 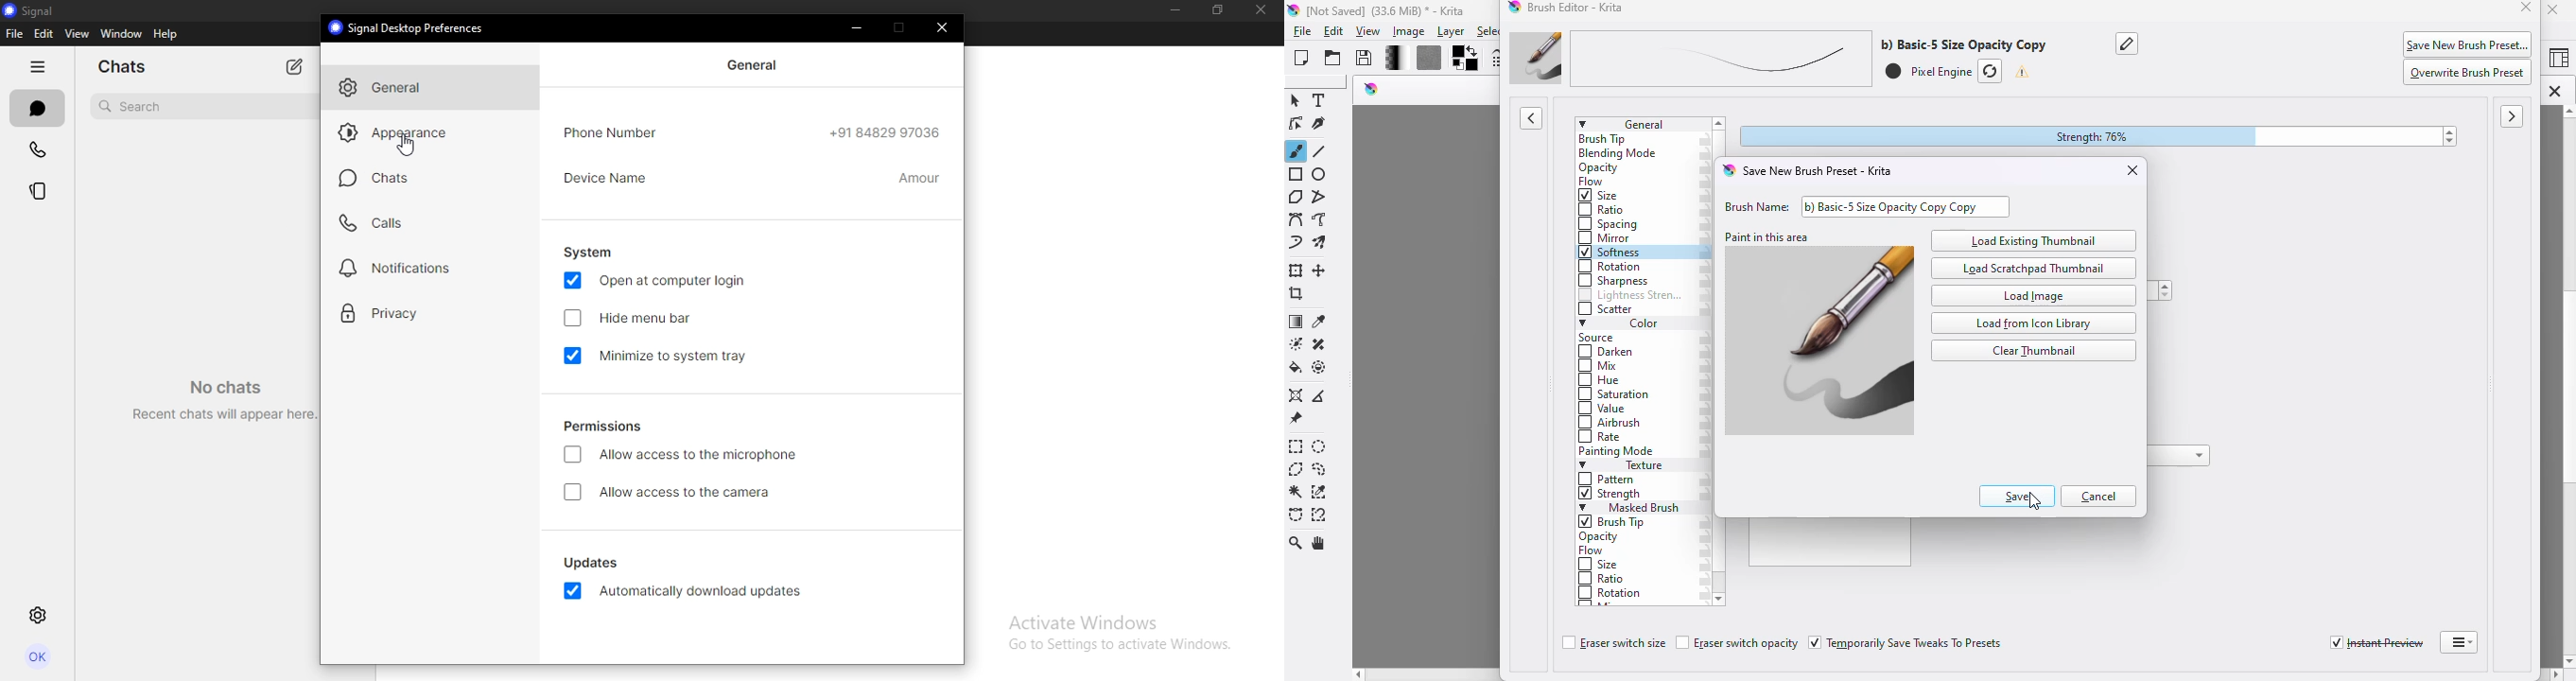 I want to click on clear thumbnail, so click(x=2033, y=351).